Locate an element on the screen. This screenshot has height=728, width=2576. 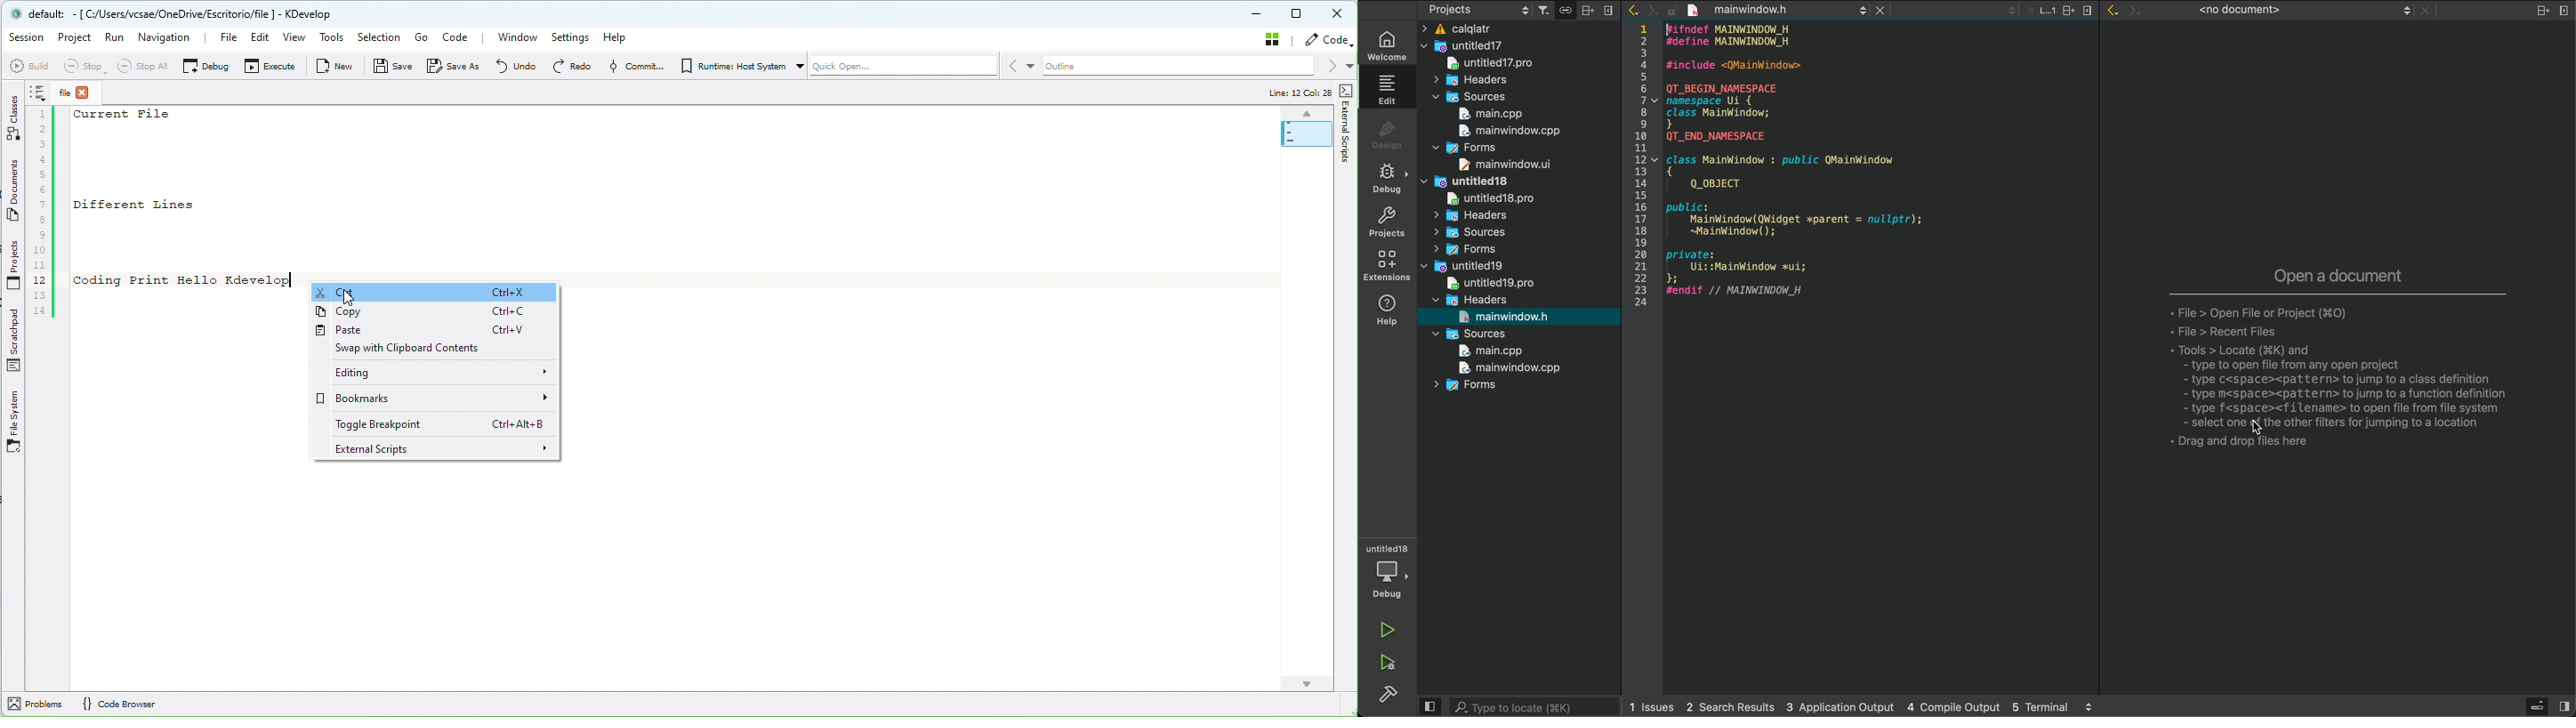
code is located at coordinates (1863, 336).